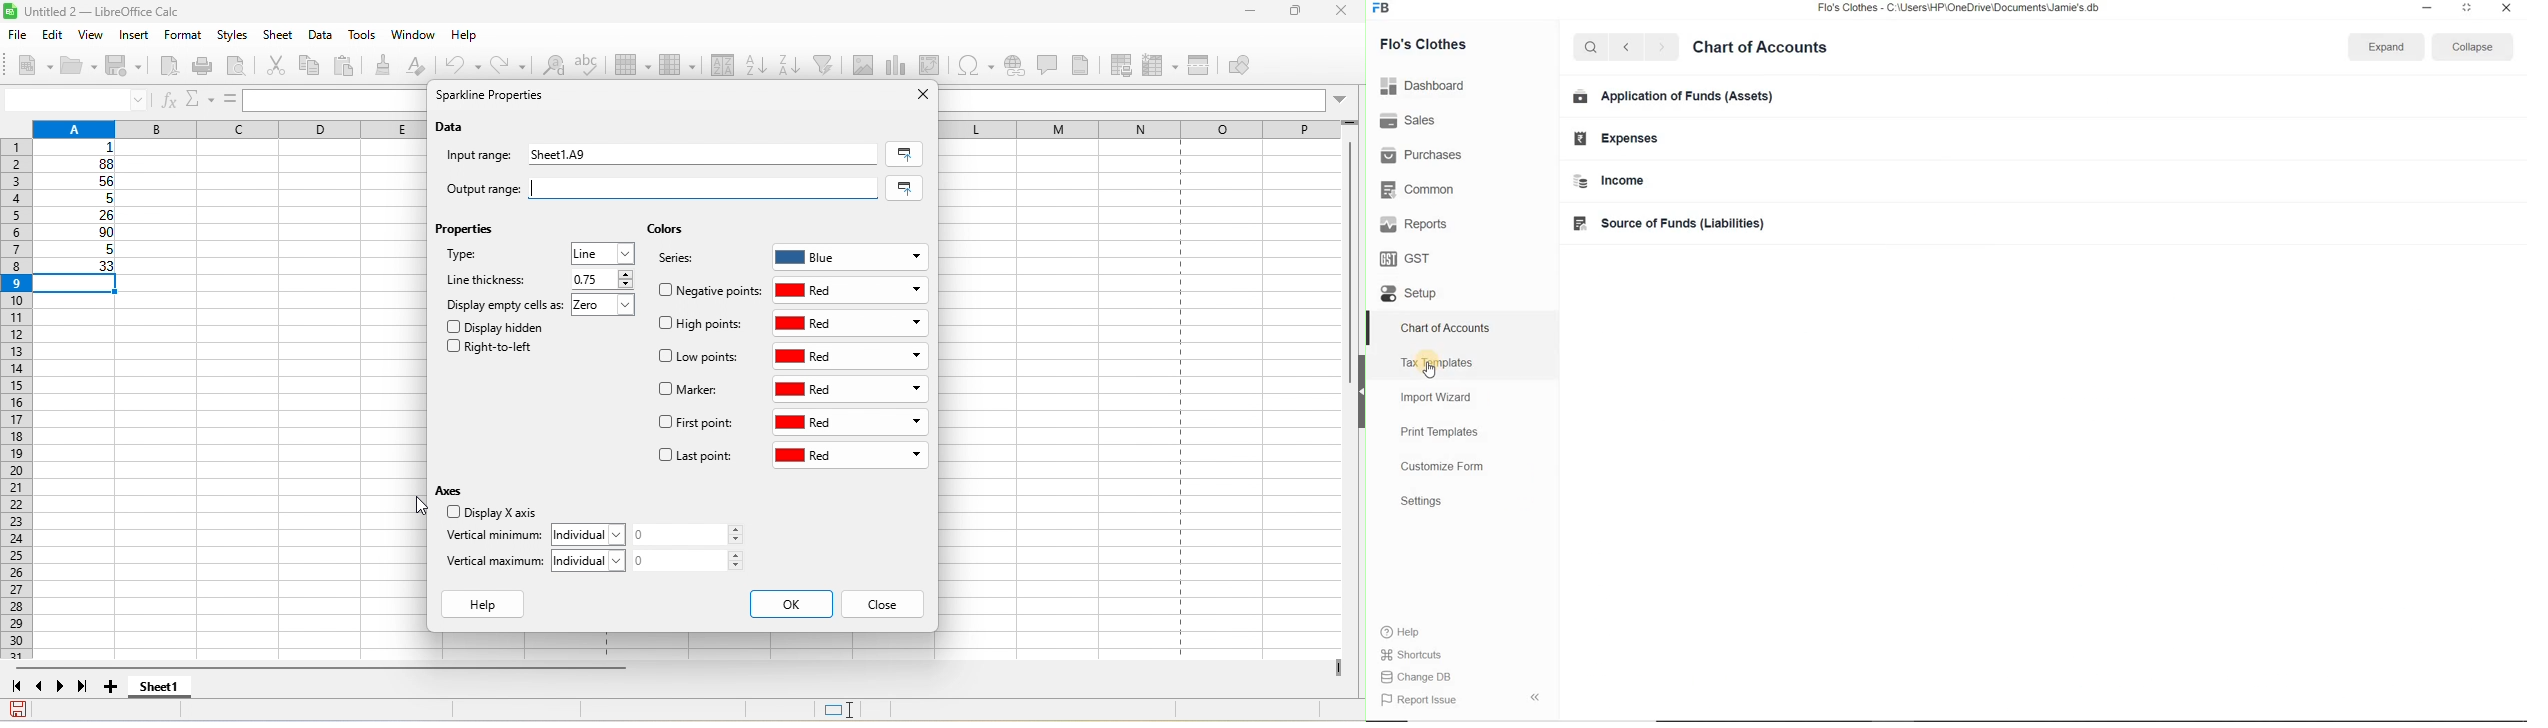  What do you see at coordinates (176, 689) in the screenshot?
I see `sheet 1` at bounding box center [176, 689].